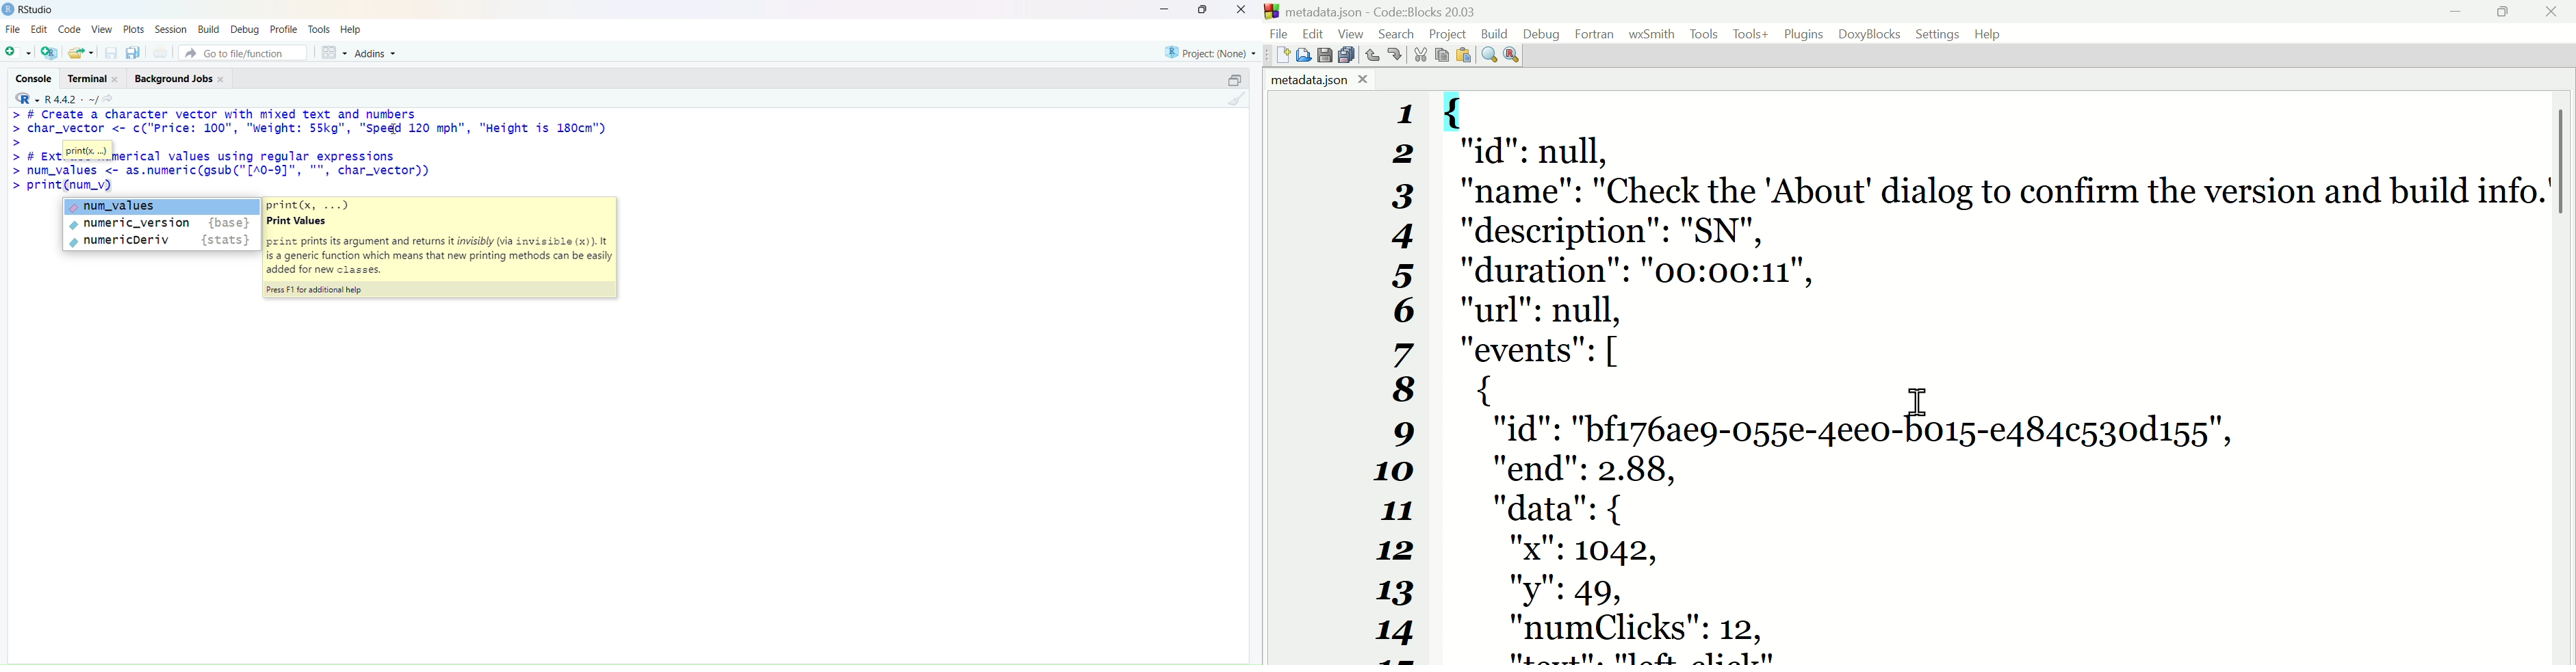 This screenshot has height=672, width=2576. I want to click on Copy, so click(1441, 55).